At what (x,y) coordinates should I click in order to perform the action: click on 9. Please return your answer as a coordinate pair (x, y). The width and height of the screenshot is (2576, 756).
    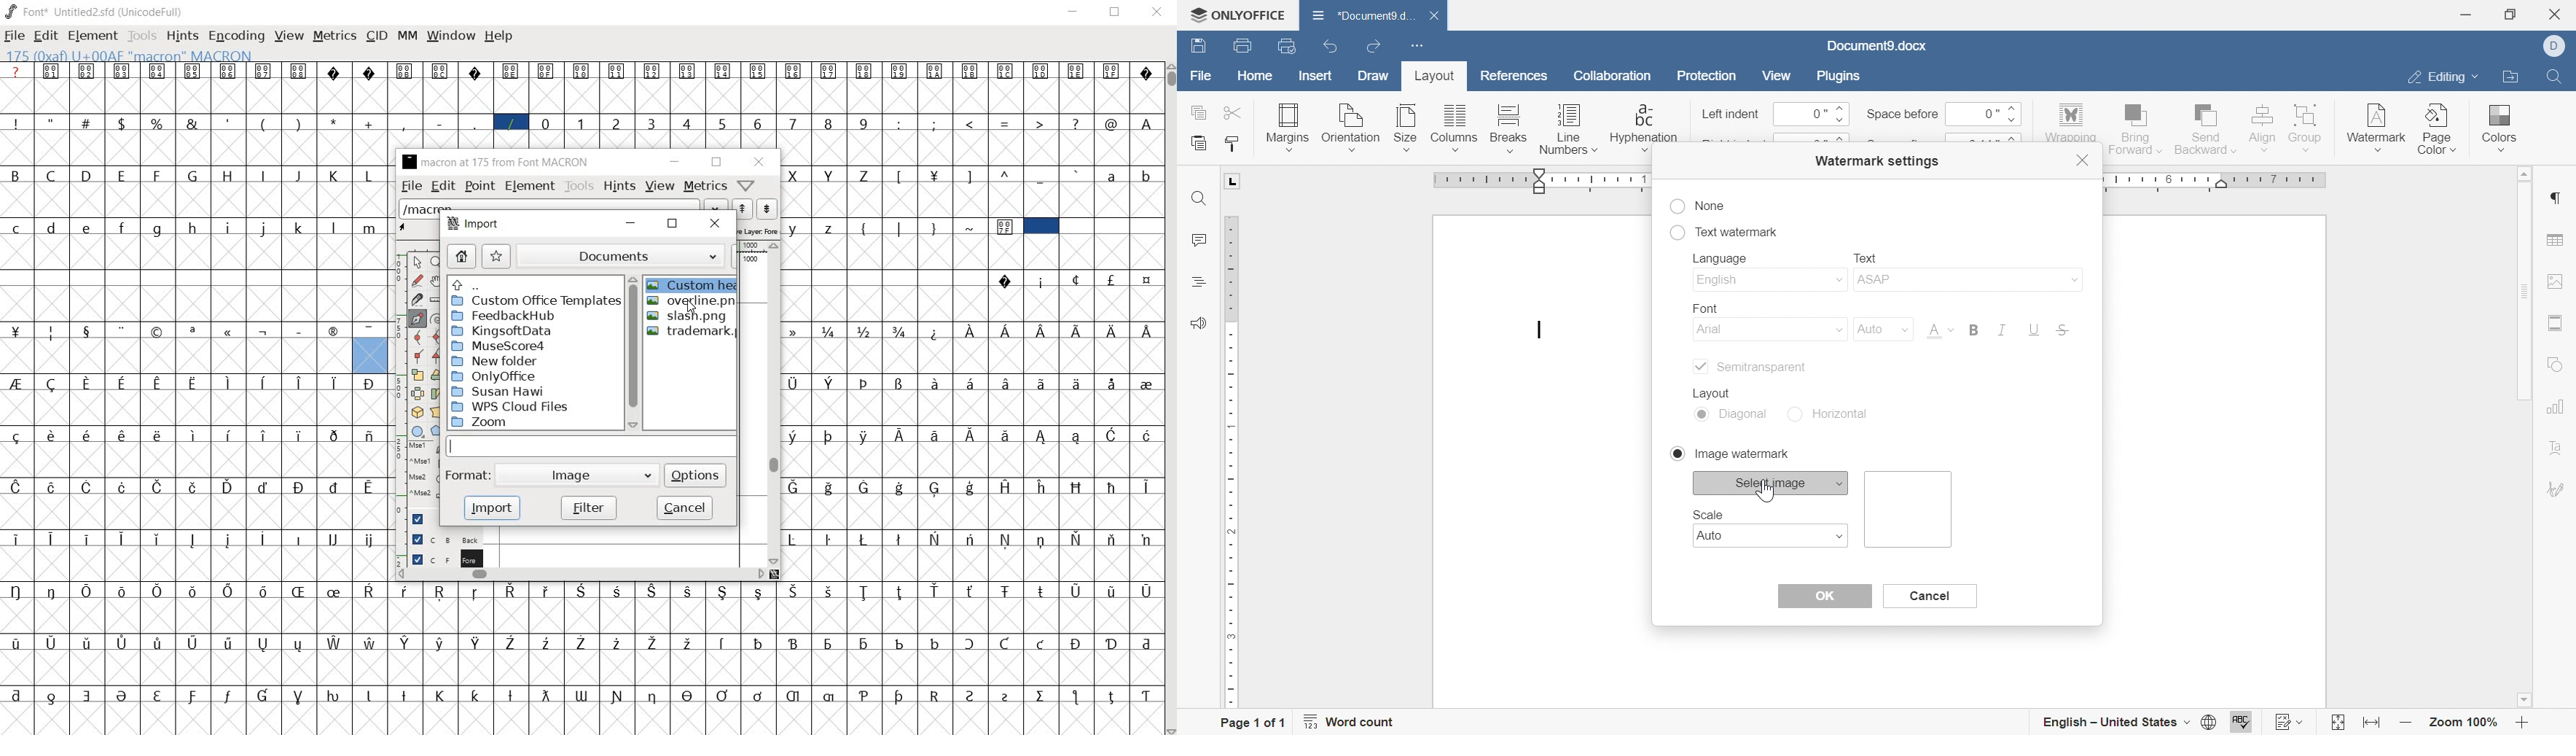
    Looking at the image, I should click on (866, 123).